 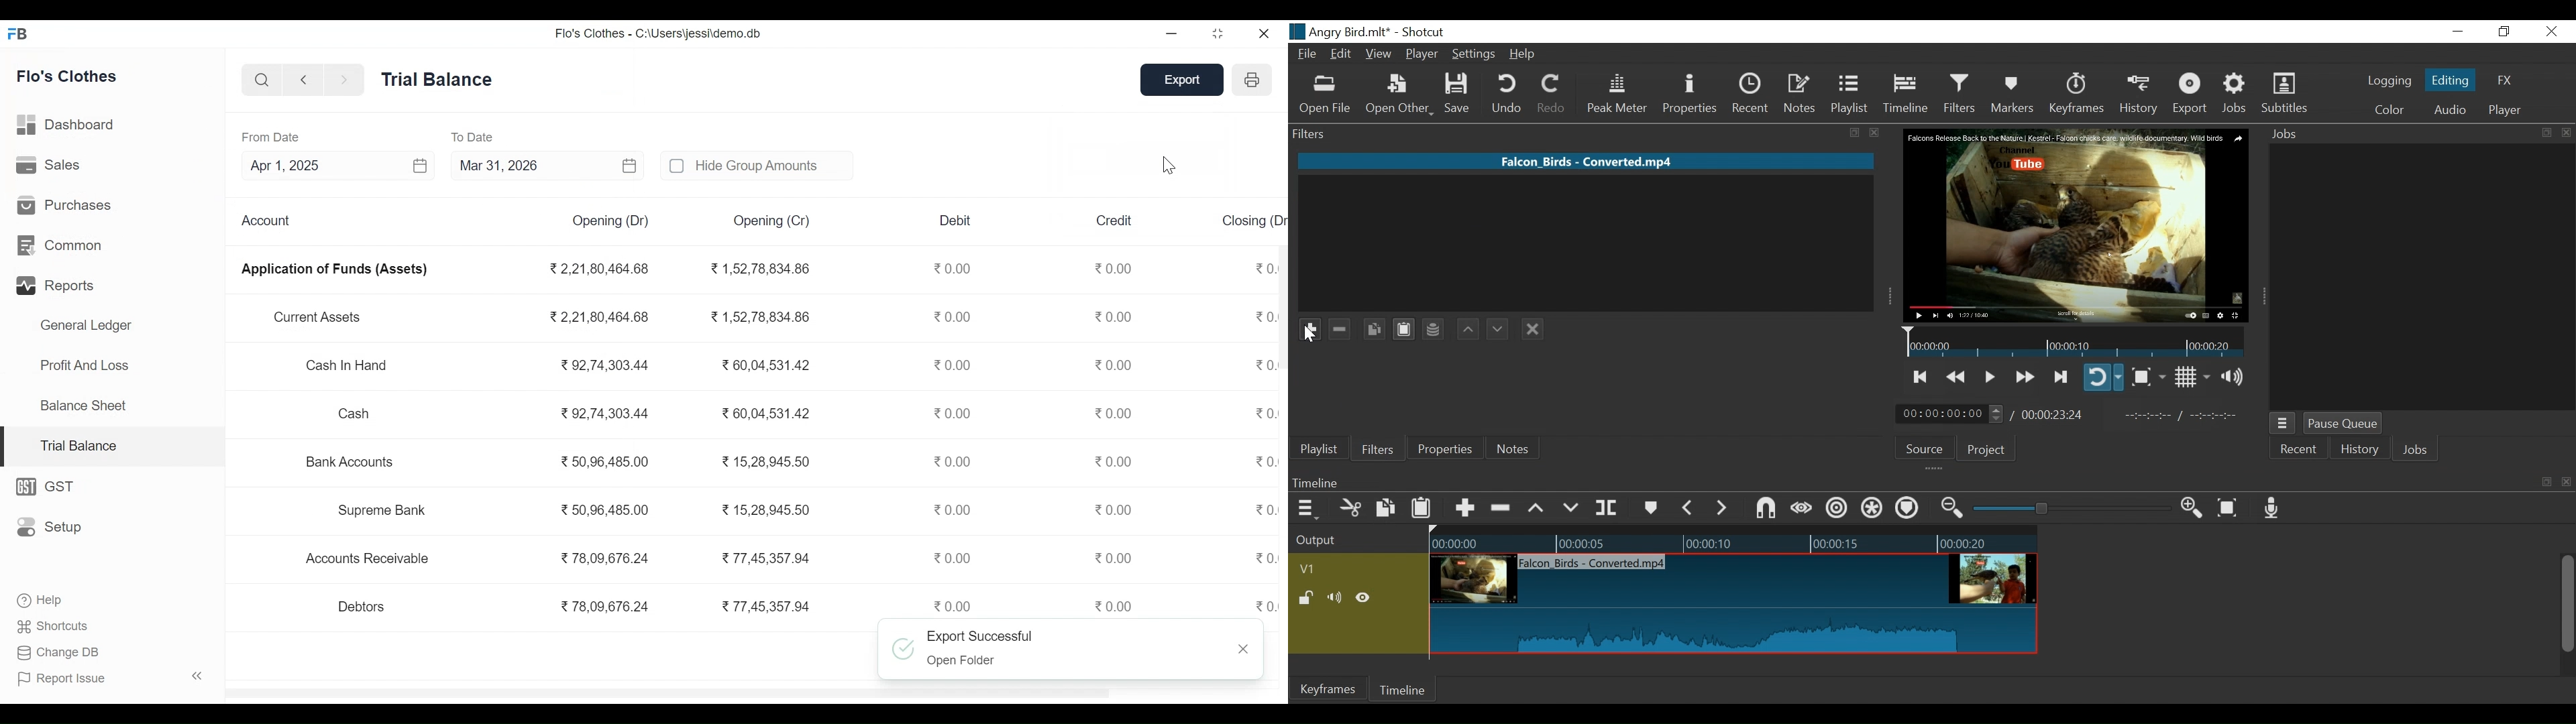 I want to click on Move Forward, so click(x=345, y=80).